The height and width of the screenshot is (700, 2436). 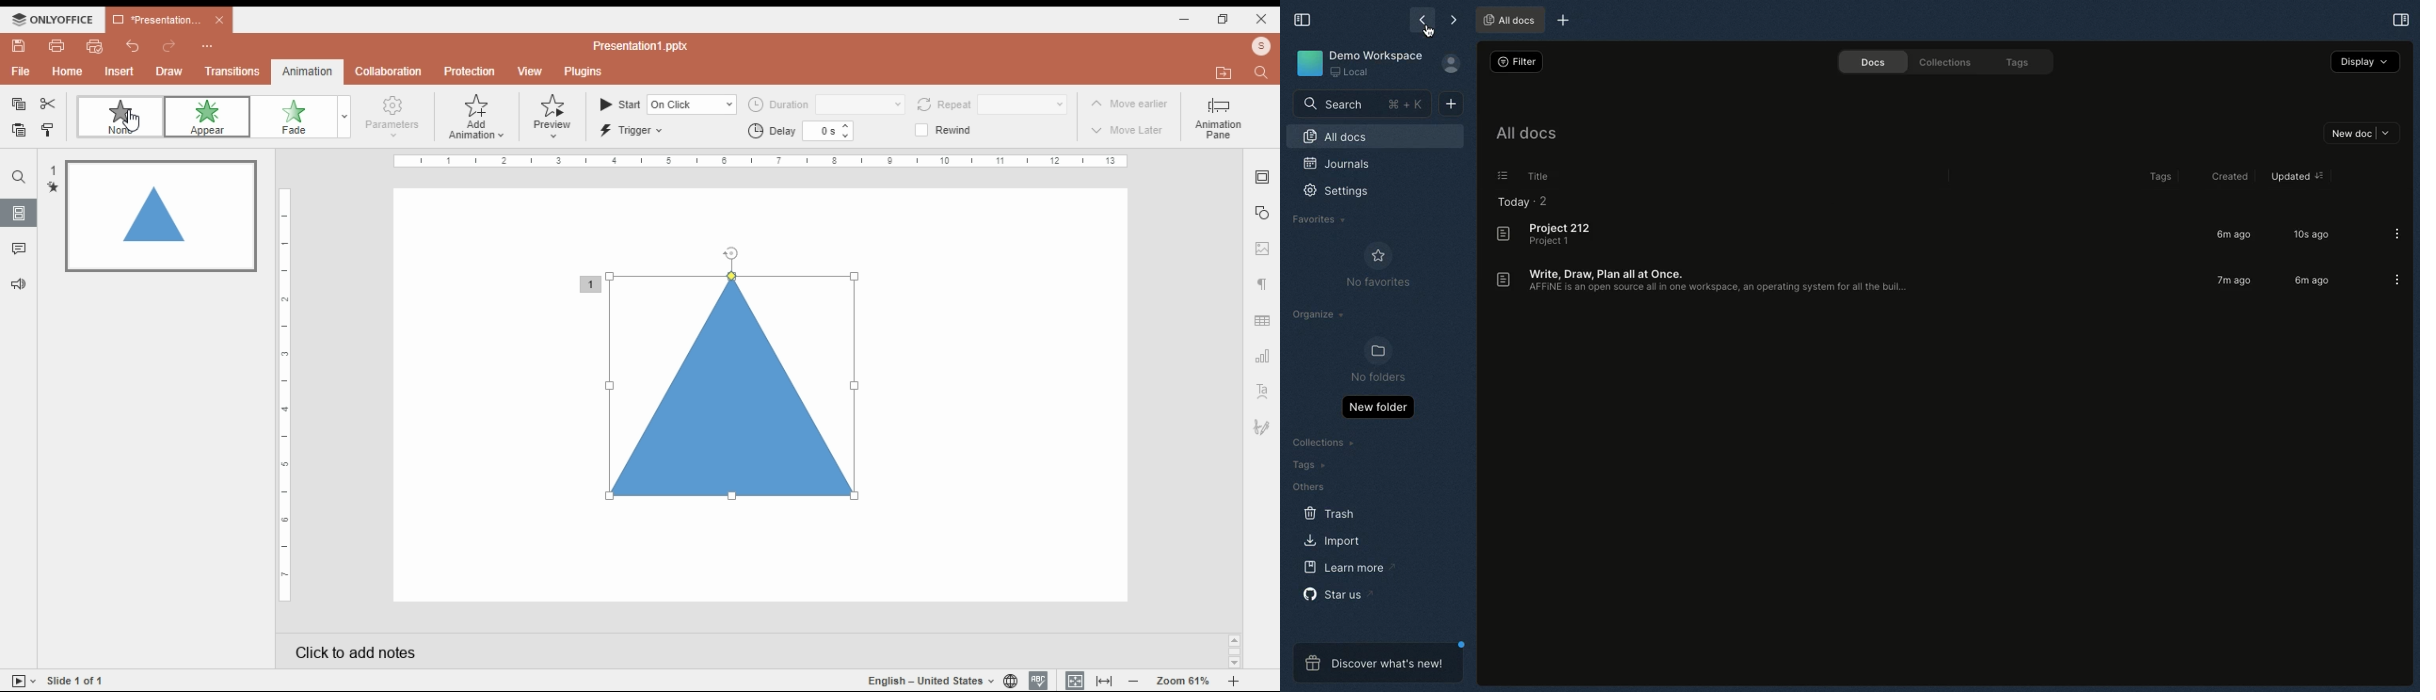 What do you see at coordinates (1189, 19) in the screenshot?
I see `minimize` at bounding box center [1189, 19].